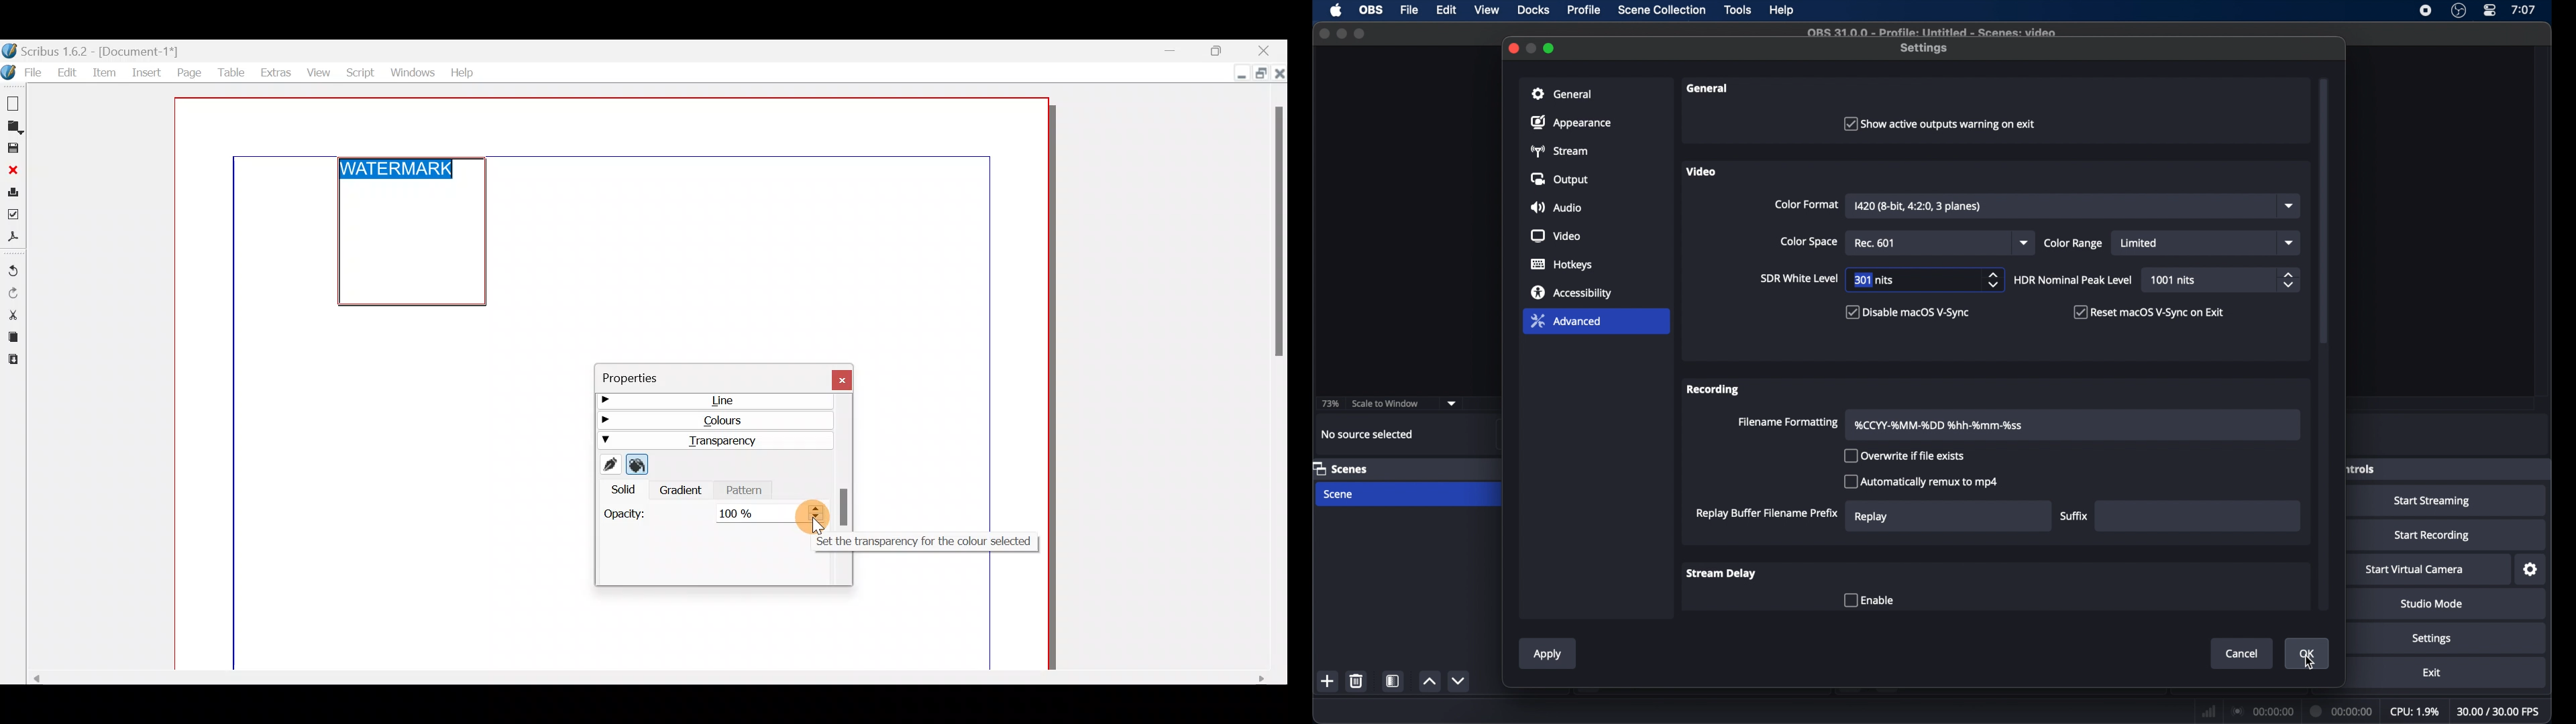 Image resolution: width=2576 pixels, height=728 pixels. I want to click on checkbox, so click(2149, 312).